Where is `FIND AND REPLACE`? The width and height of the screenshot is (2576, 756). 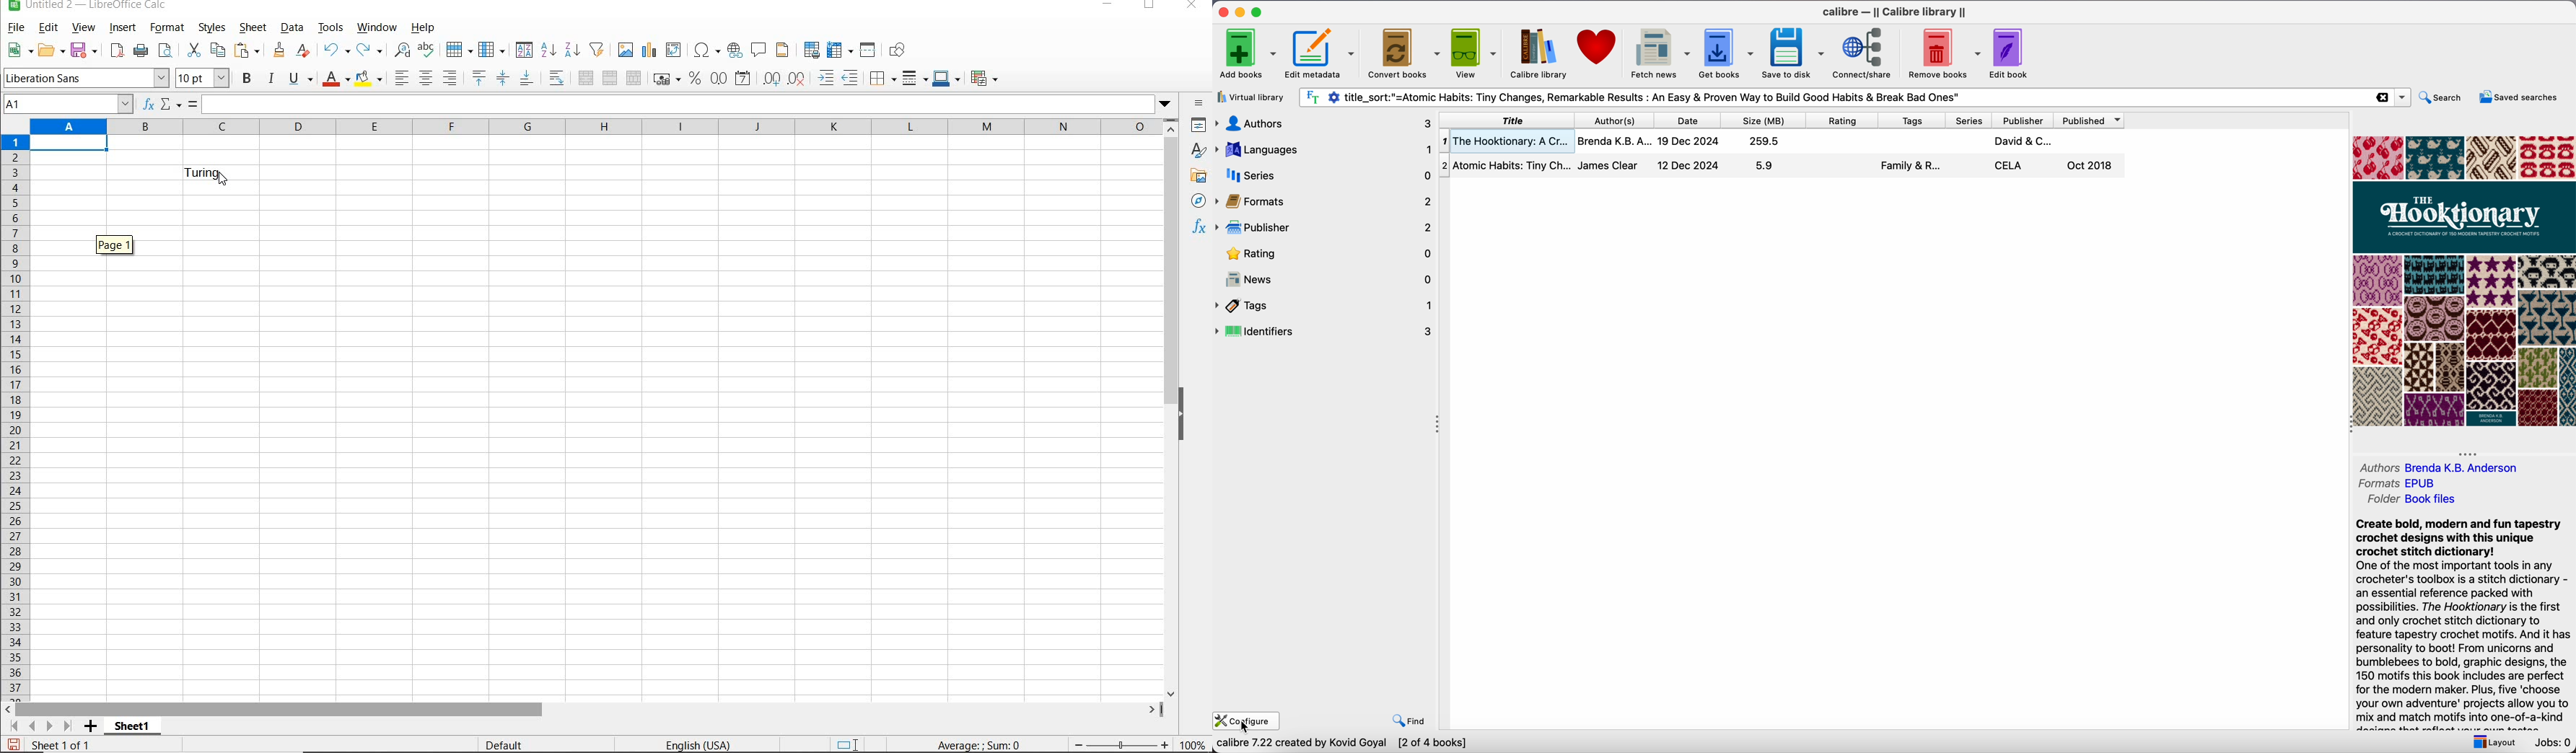
FIND AND REPLACE is located at coordinates (403, 50).